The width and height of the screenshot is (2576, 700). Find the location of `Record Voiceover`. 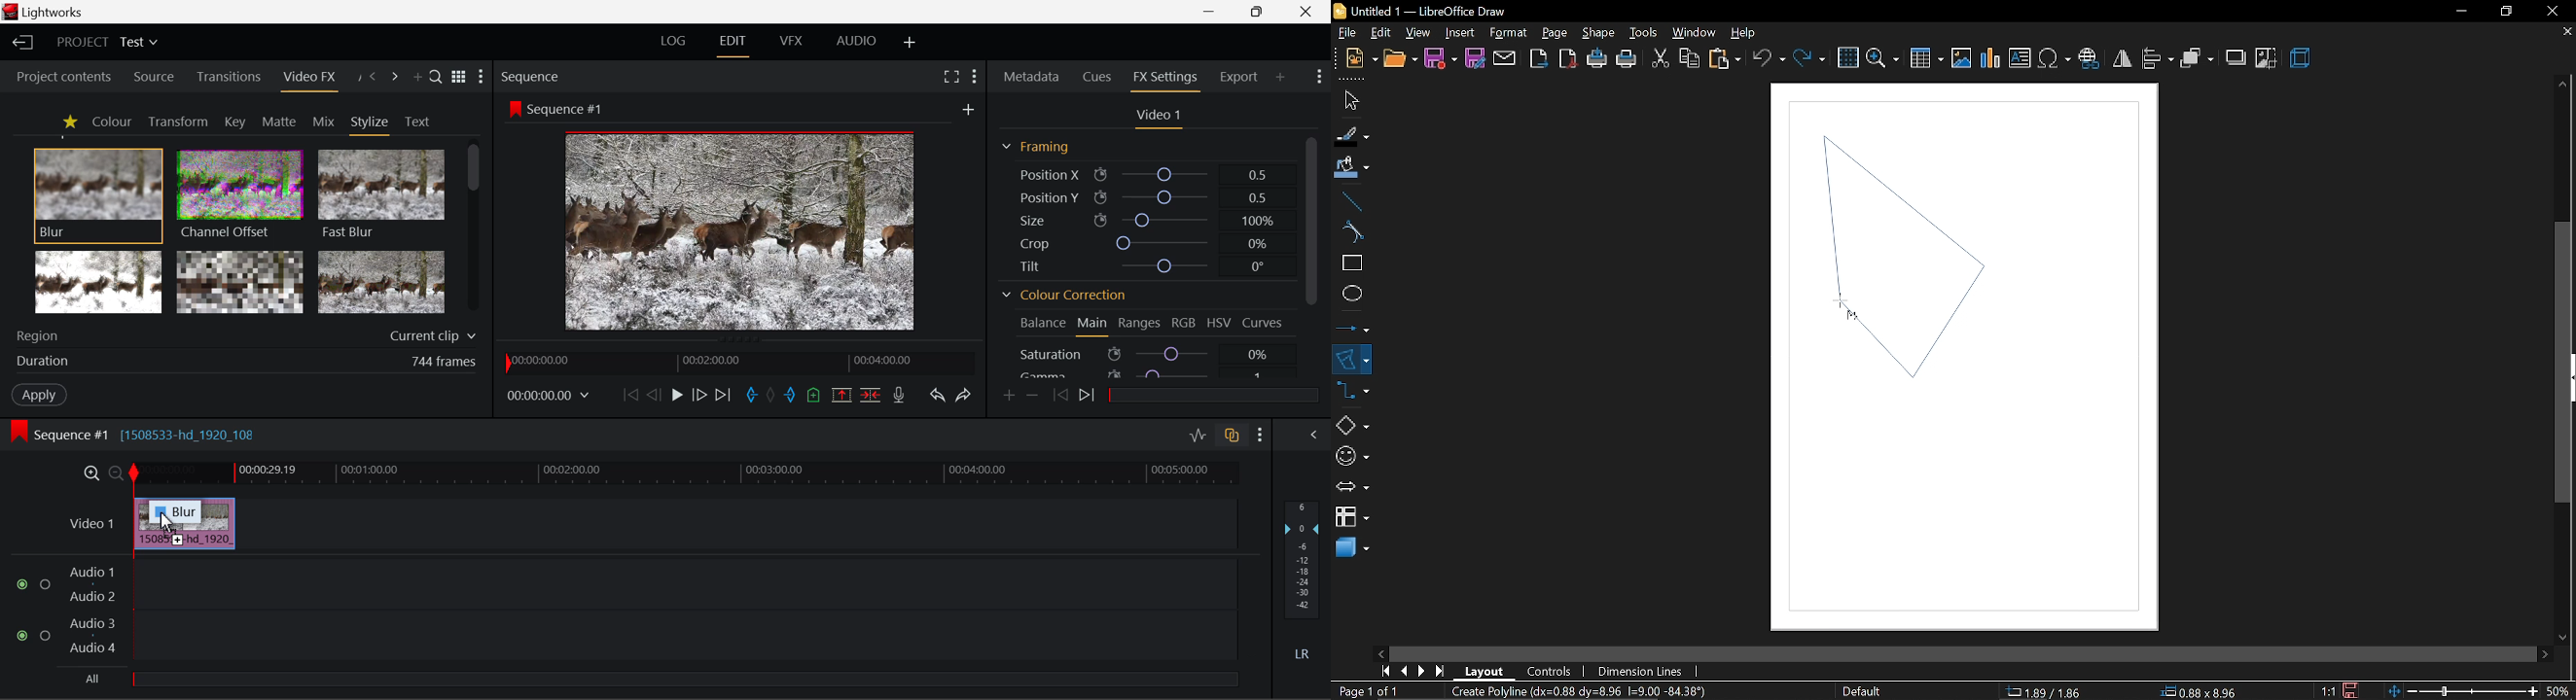

Record Voiceover is located at coordinates (900, 394).